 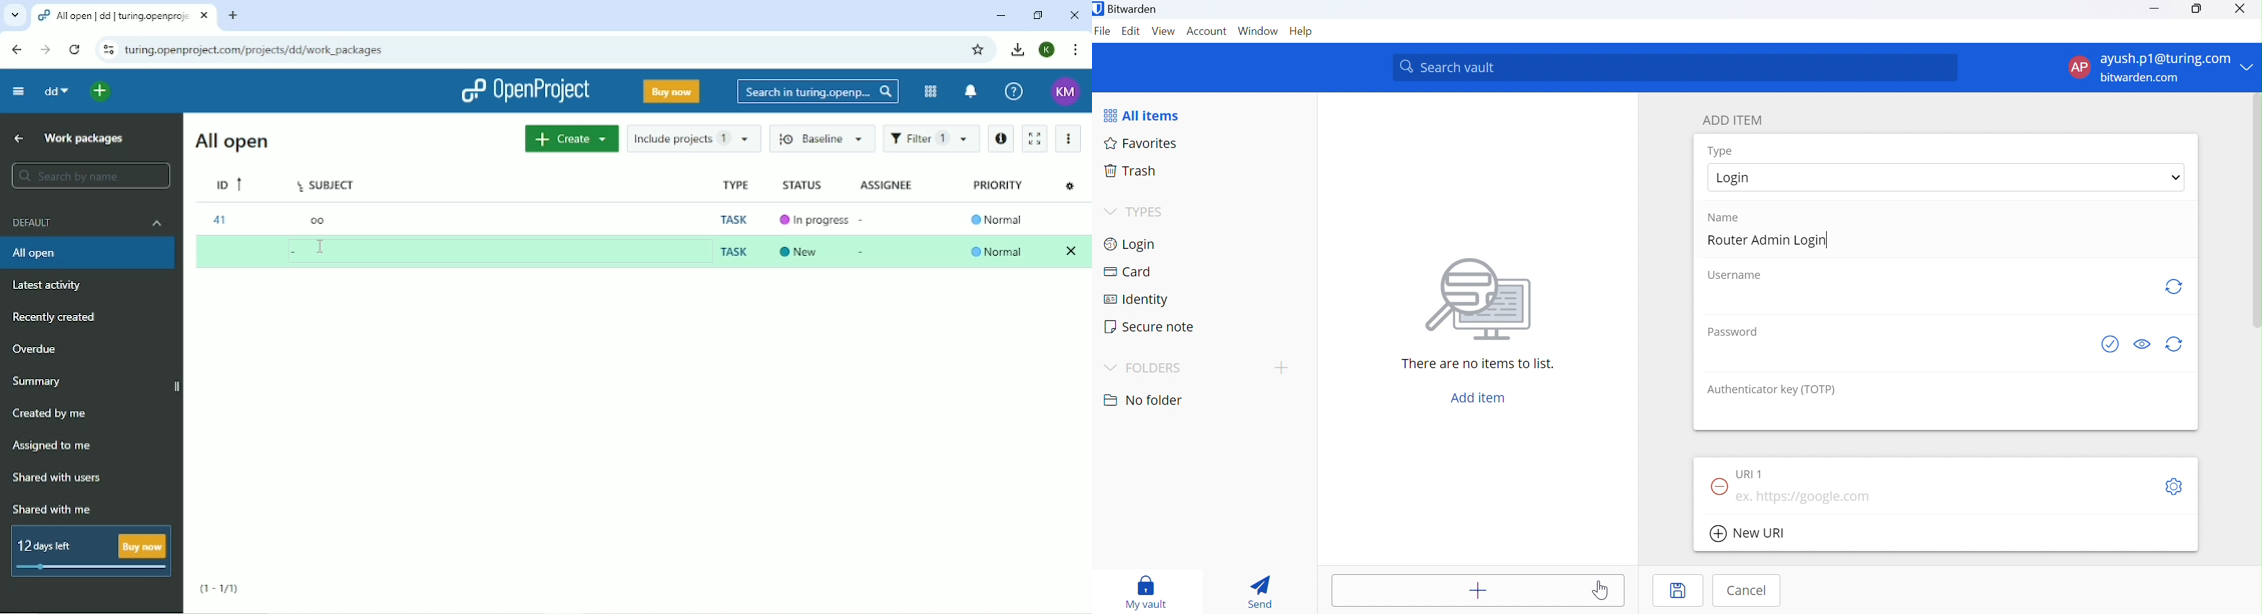 I want to click on Assignee, so click(x=887, y=183).